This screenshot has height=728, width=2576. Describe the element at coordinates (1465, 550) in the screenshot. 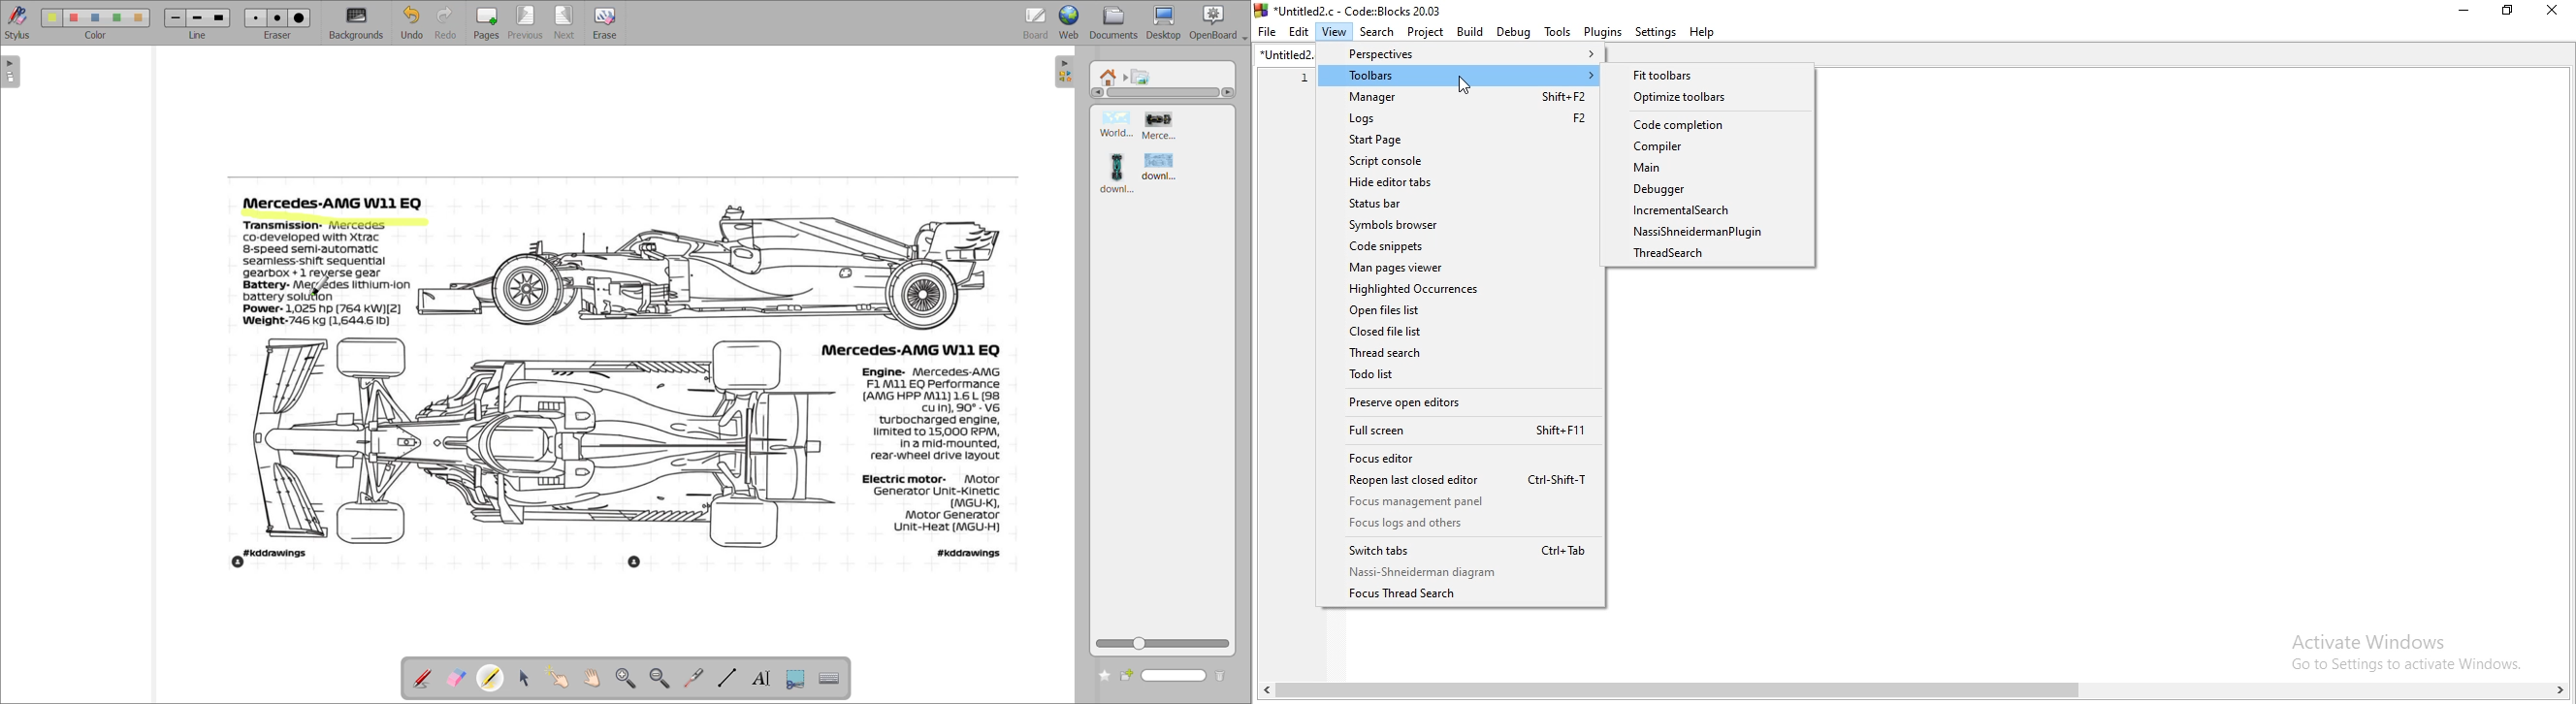

I see `Switch tabs` at that location.